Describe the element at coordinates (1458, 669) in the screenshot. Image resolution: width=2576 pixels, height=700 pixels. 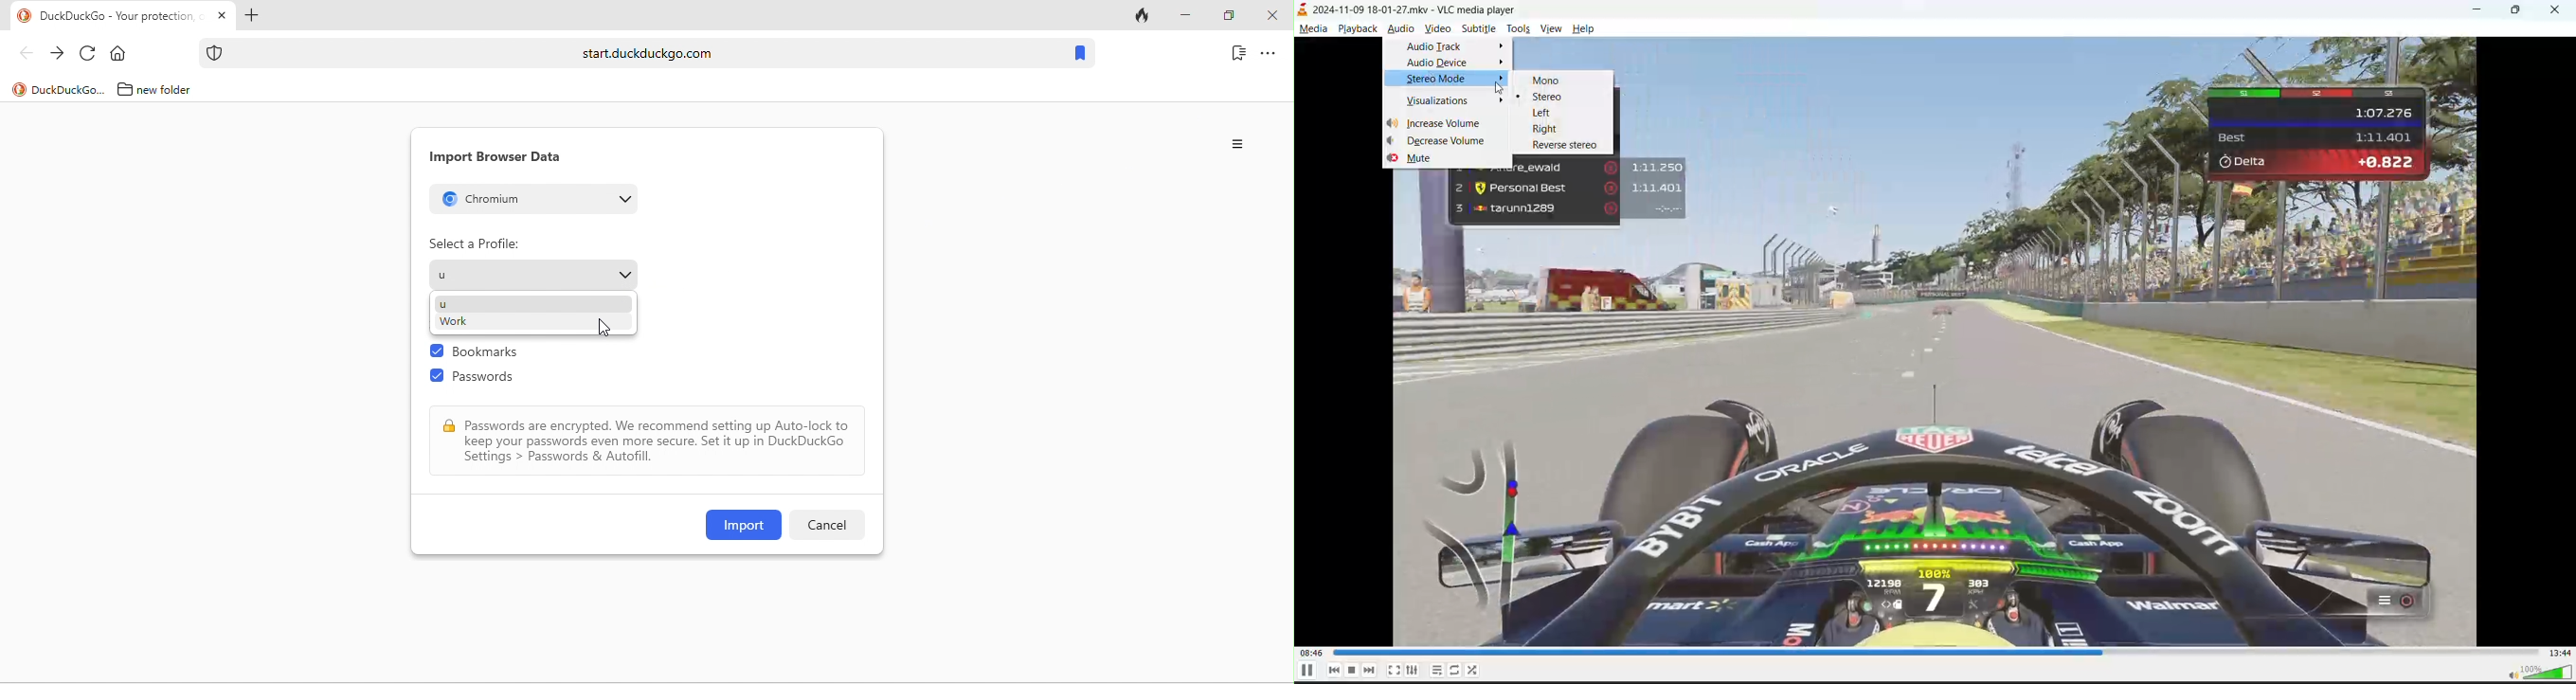
I see `loop` at that location.